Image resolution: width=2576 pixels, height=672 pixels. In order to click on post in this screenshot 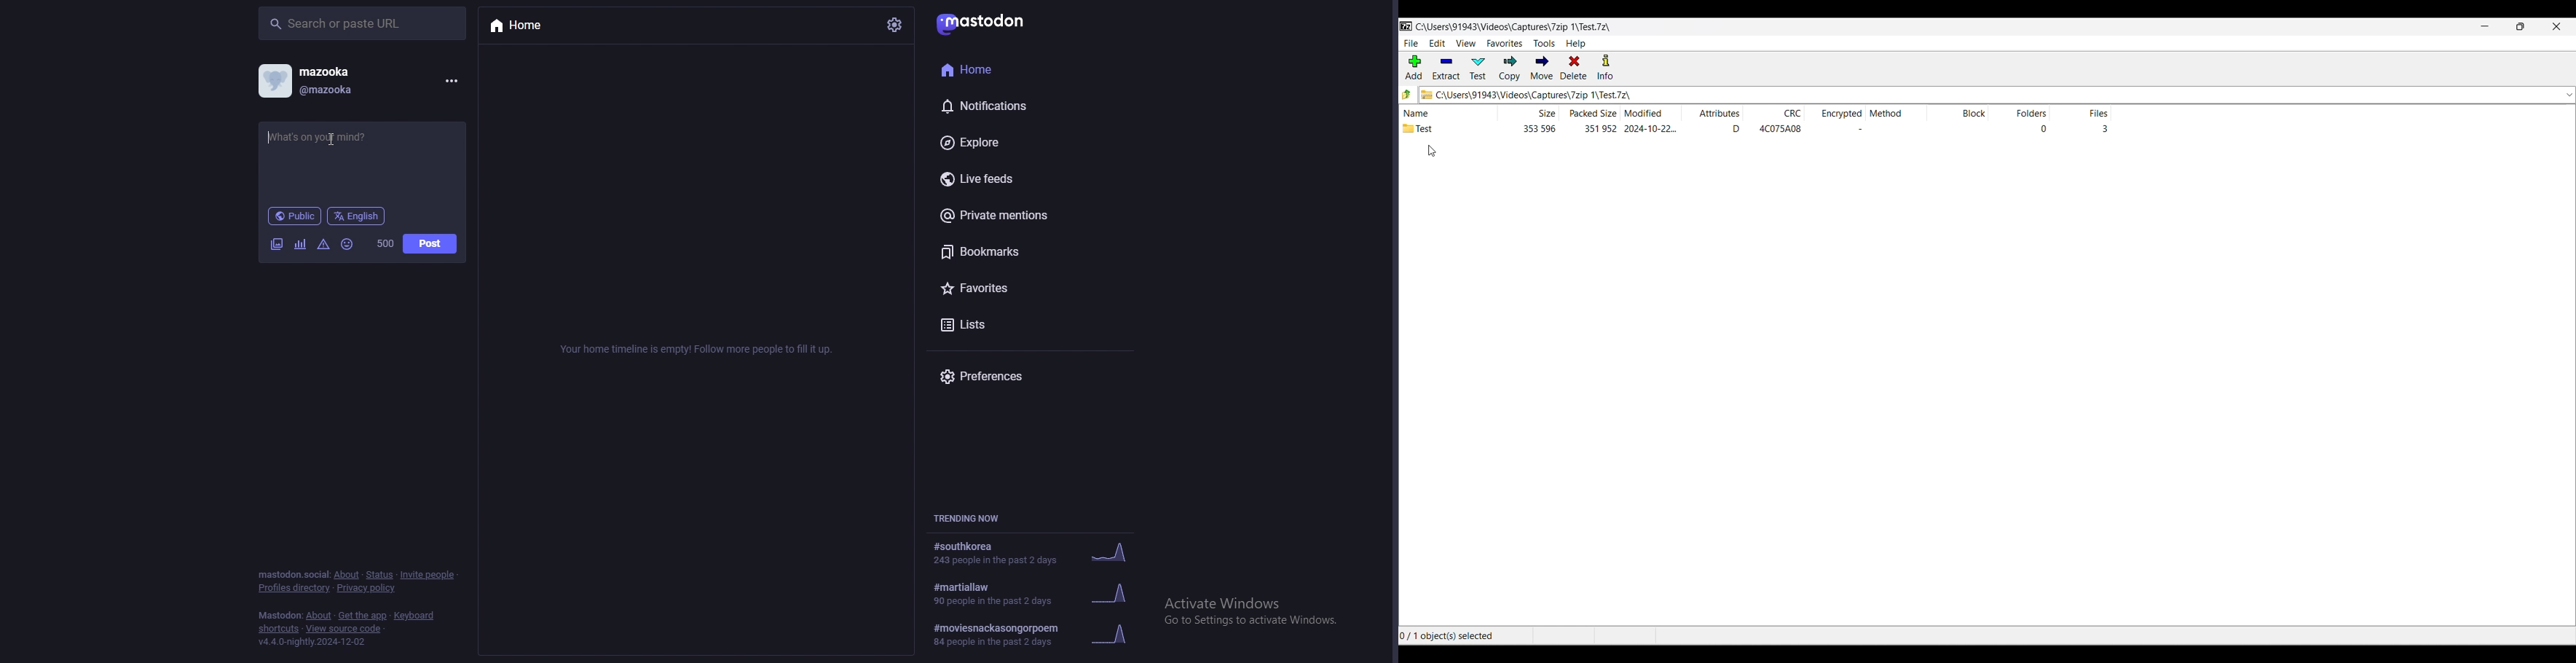, I will do `click(431, 243)`.